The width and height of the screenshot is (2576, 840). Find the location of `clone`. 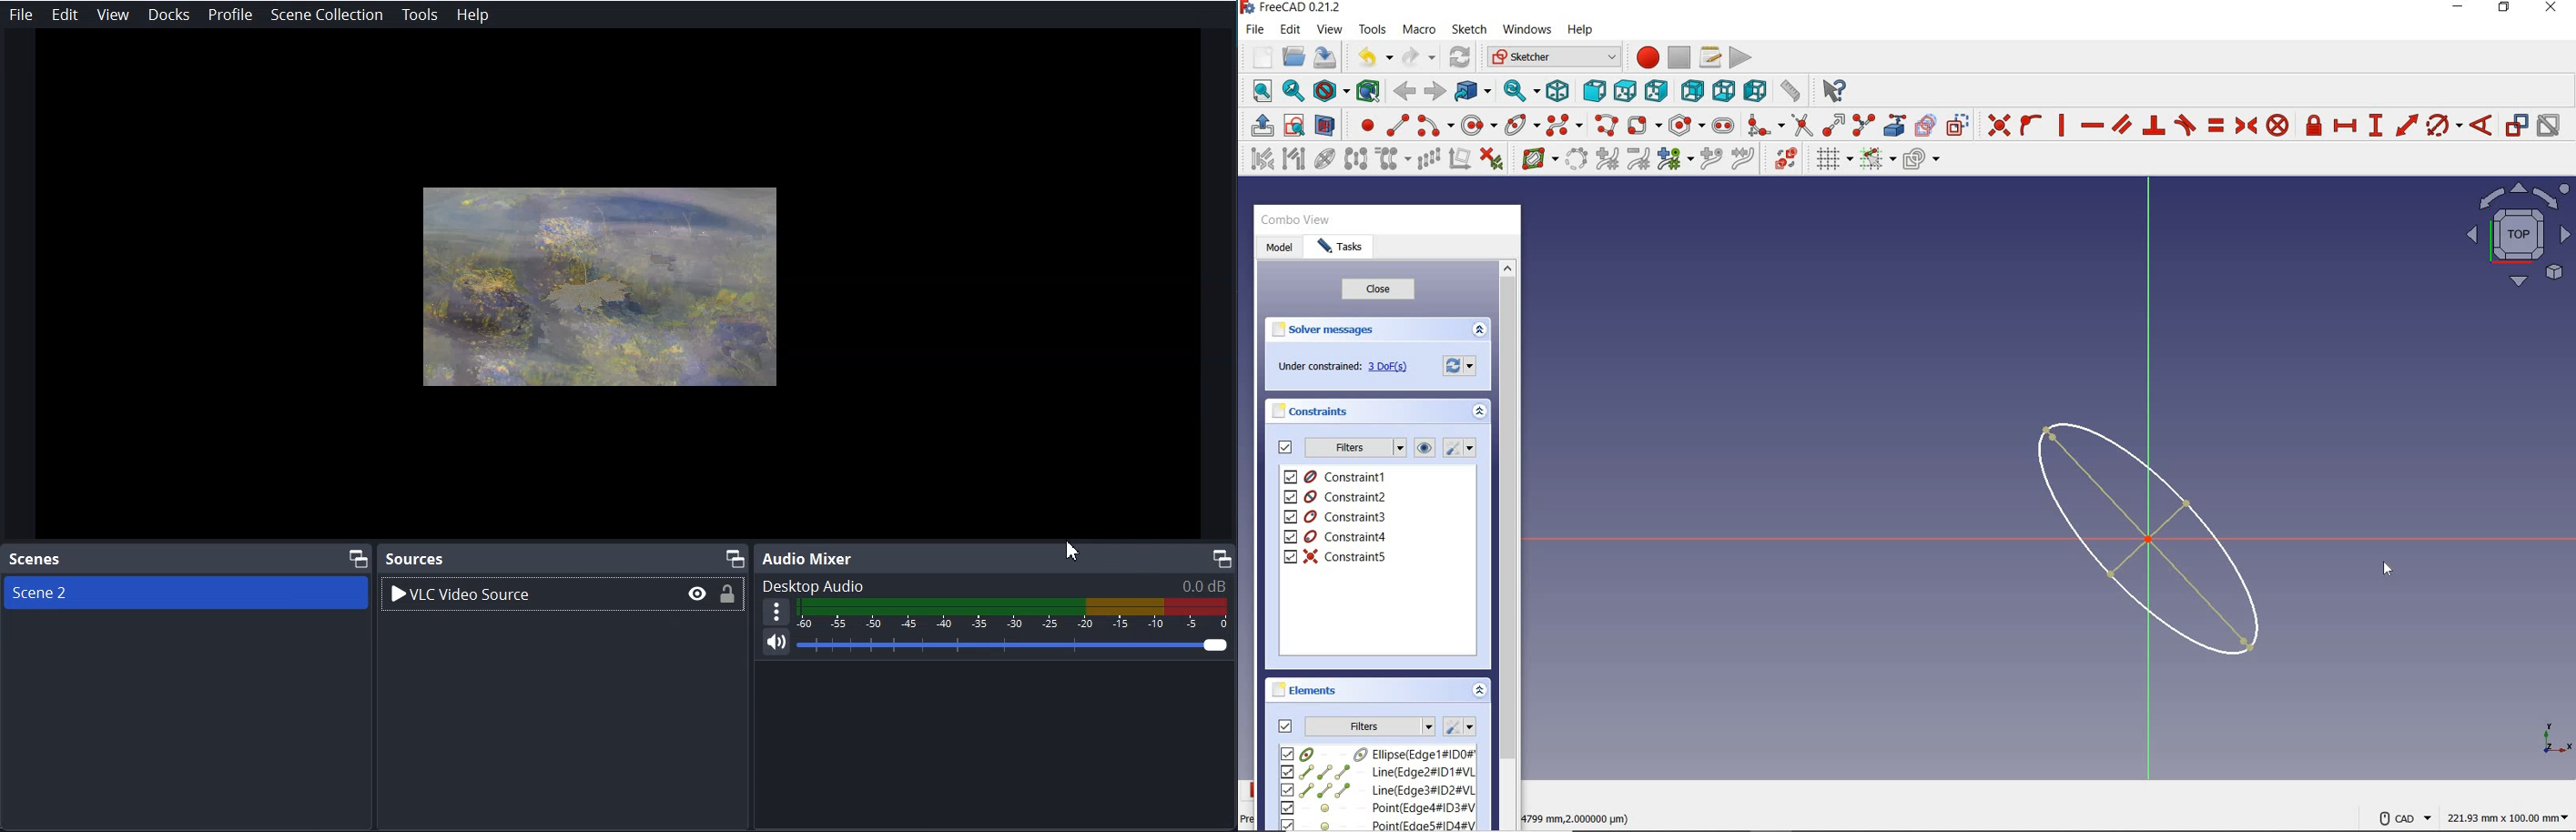

clone is located at coordinates (1391, 159).